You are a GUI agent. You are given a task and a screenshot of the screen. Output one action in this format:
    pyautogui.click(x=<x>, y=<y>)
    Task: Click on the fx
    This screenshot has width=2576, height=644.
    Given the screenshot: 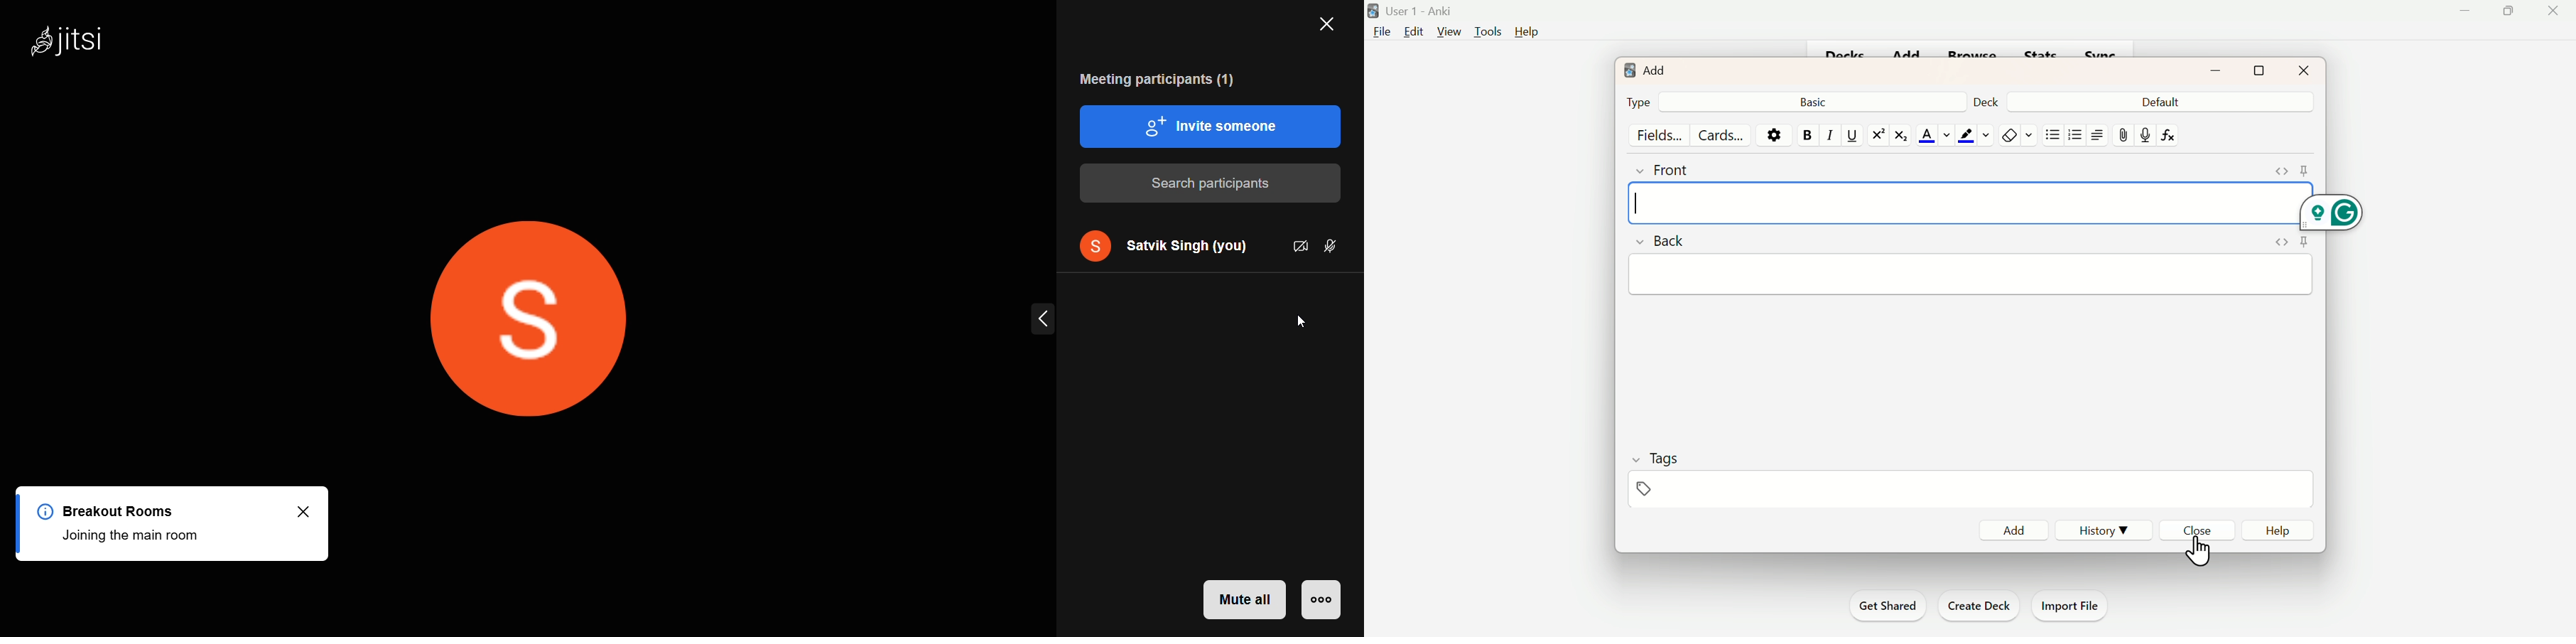 What is the action you would take?
    pyautogui.click(x=2173, y=135)
    